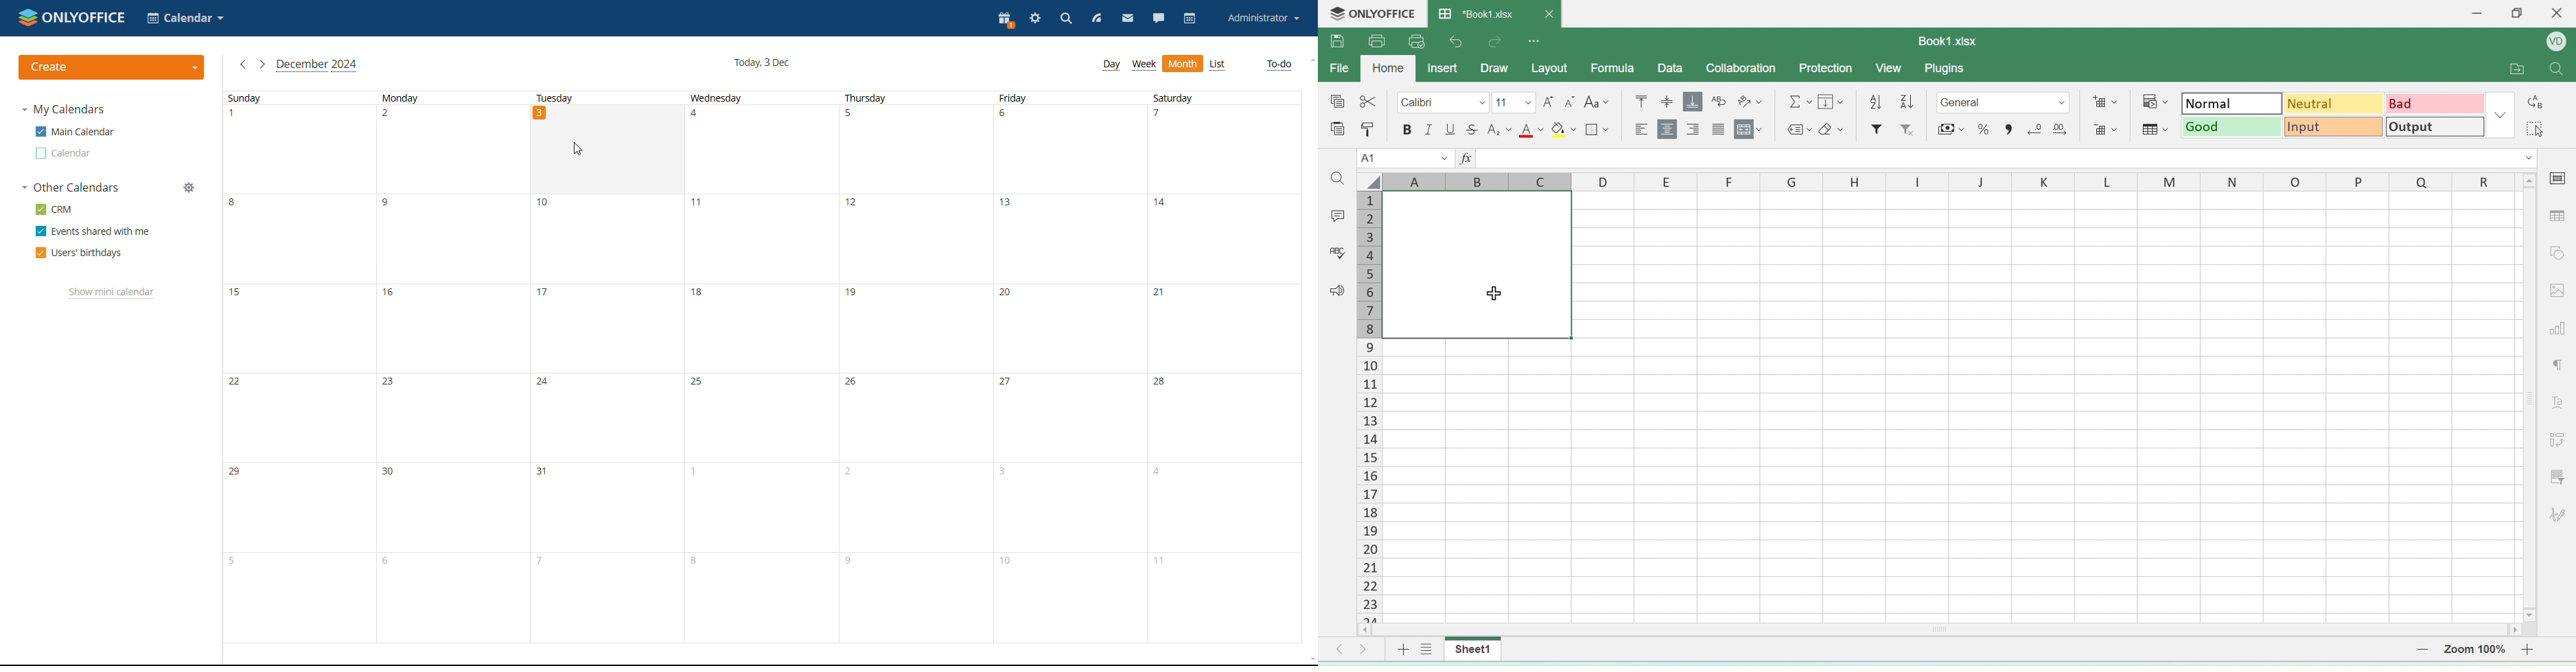 This screenshot has width=2576, height=672. What do you see at coordinates (1495, 67) in the screenshot?
I see `draw` at bounding box center [1495, 67].